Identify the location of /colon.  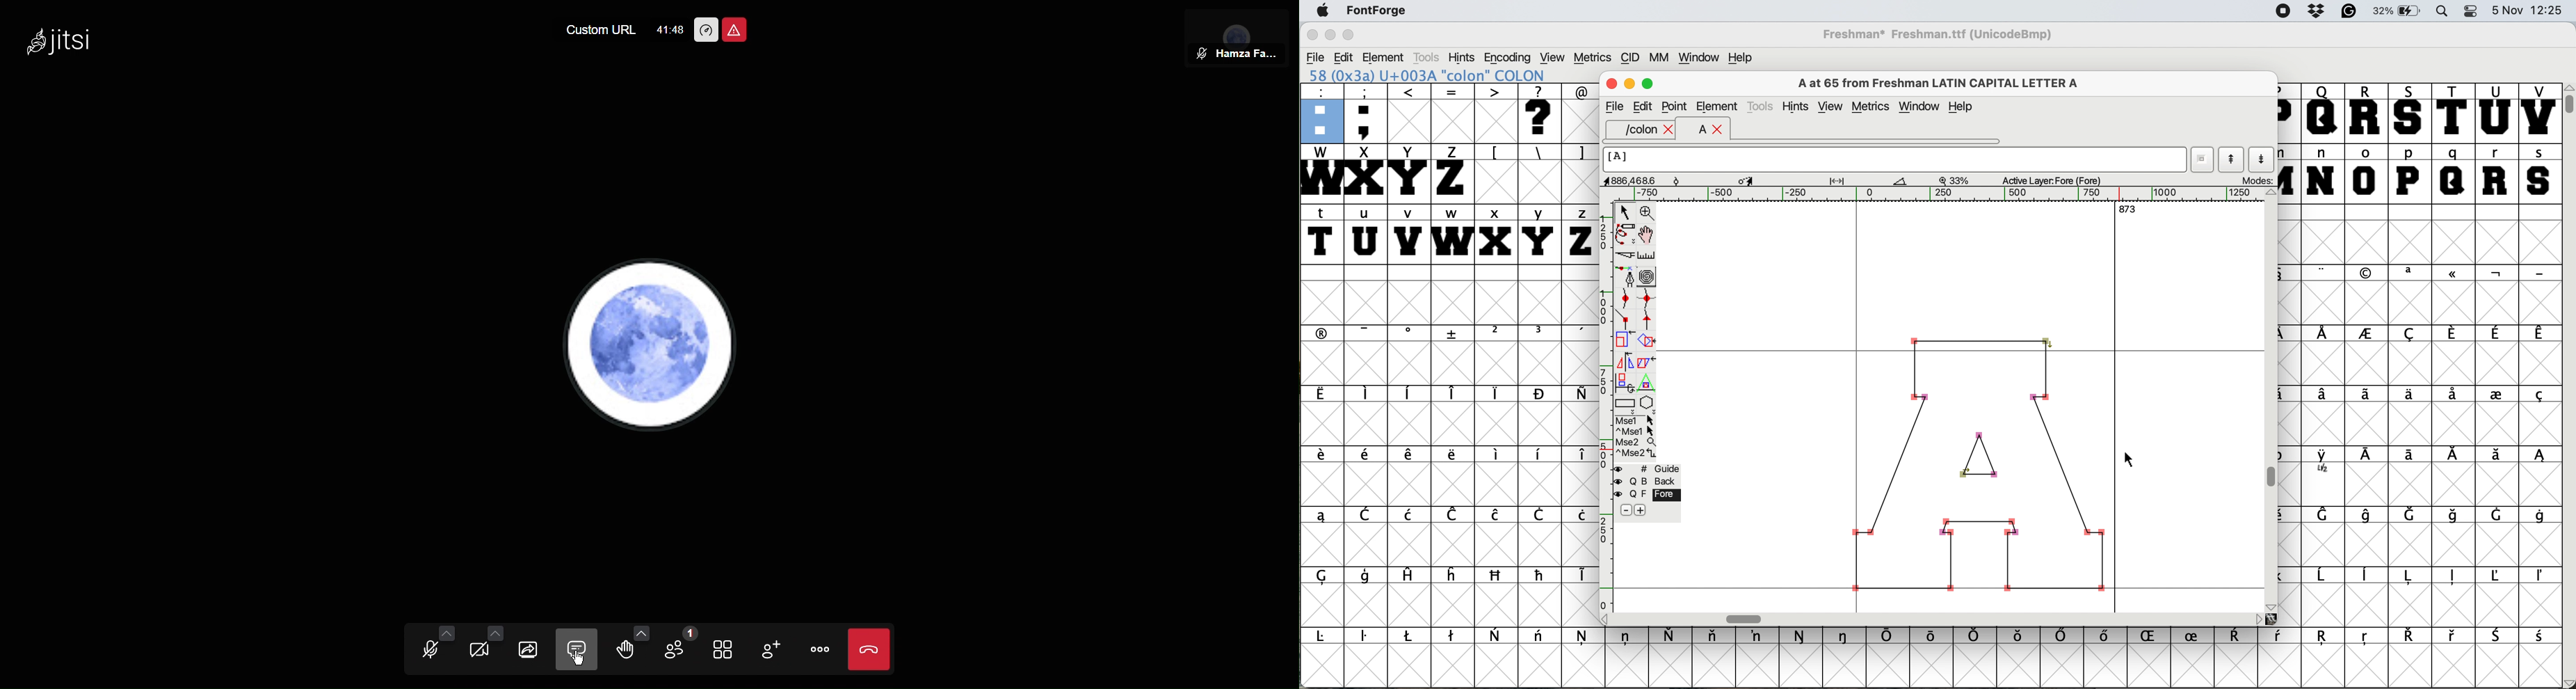
(1634, 130).